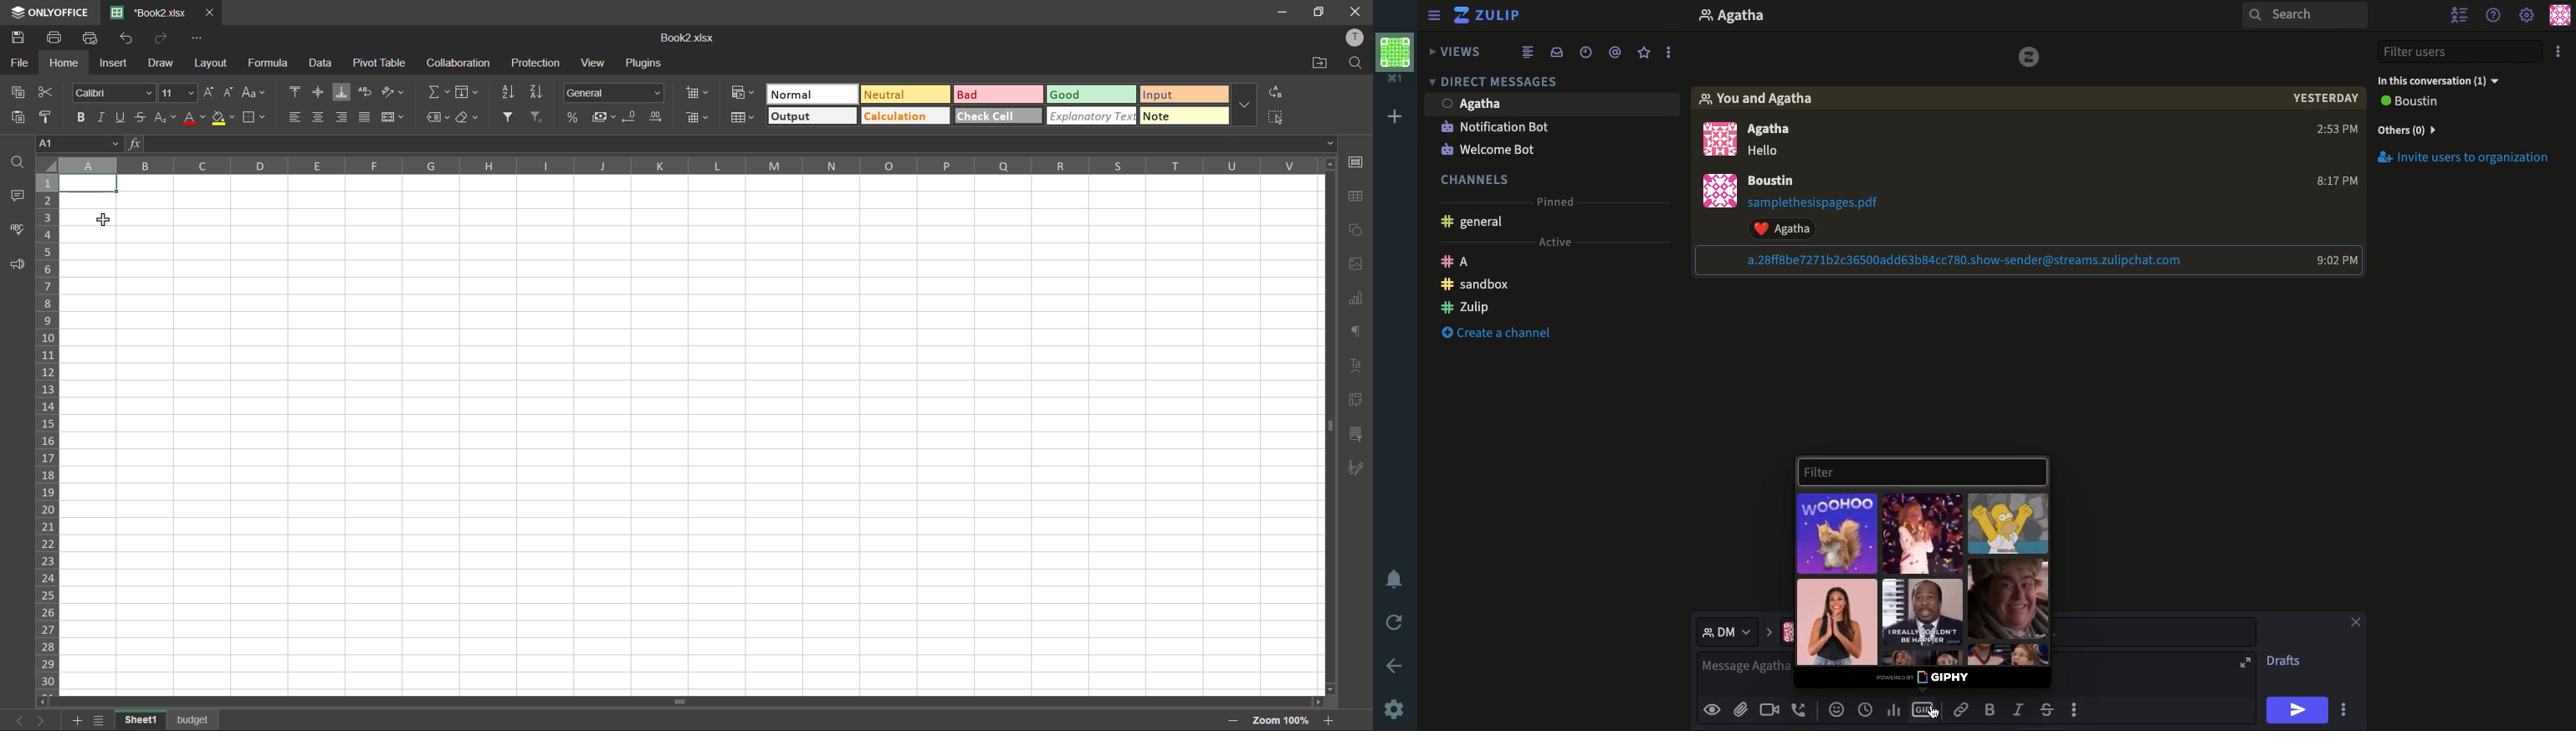 The height and width of the screenshot is (756, 2576). What do you see at coordinates (16, 92) in the screenshot?
I see `copy` at bounding box center [16, 92].